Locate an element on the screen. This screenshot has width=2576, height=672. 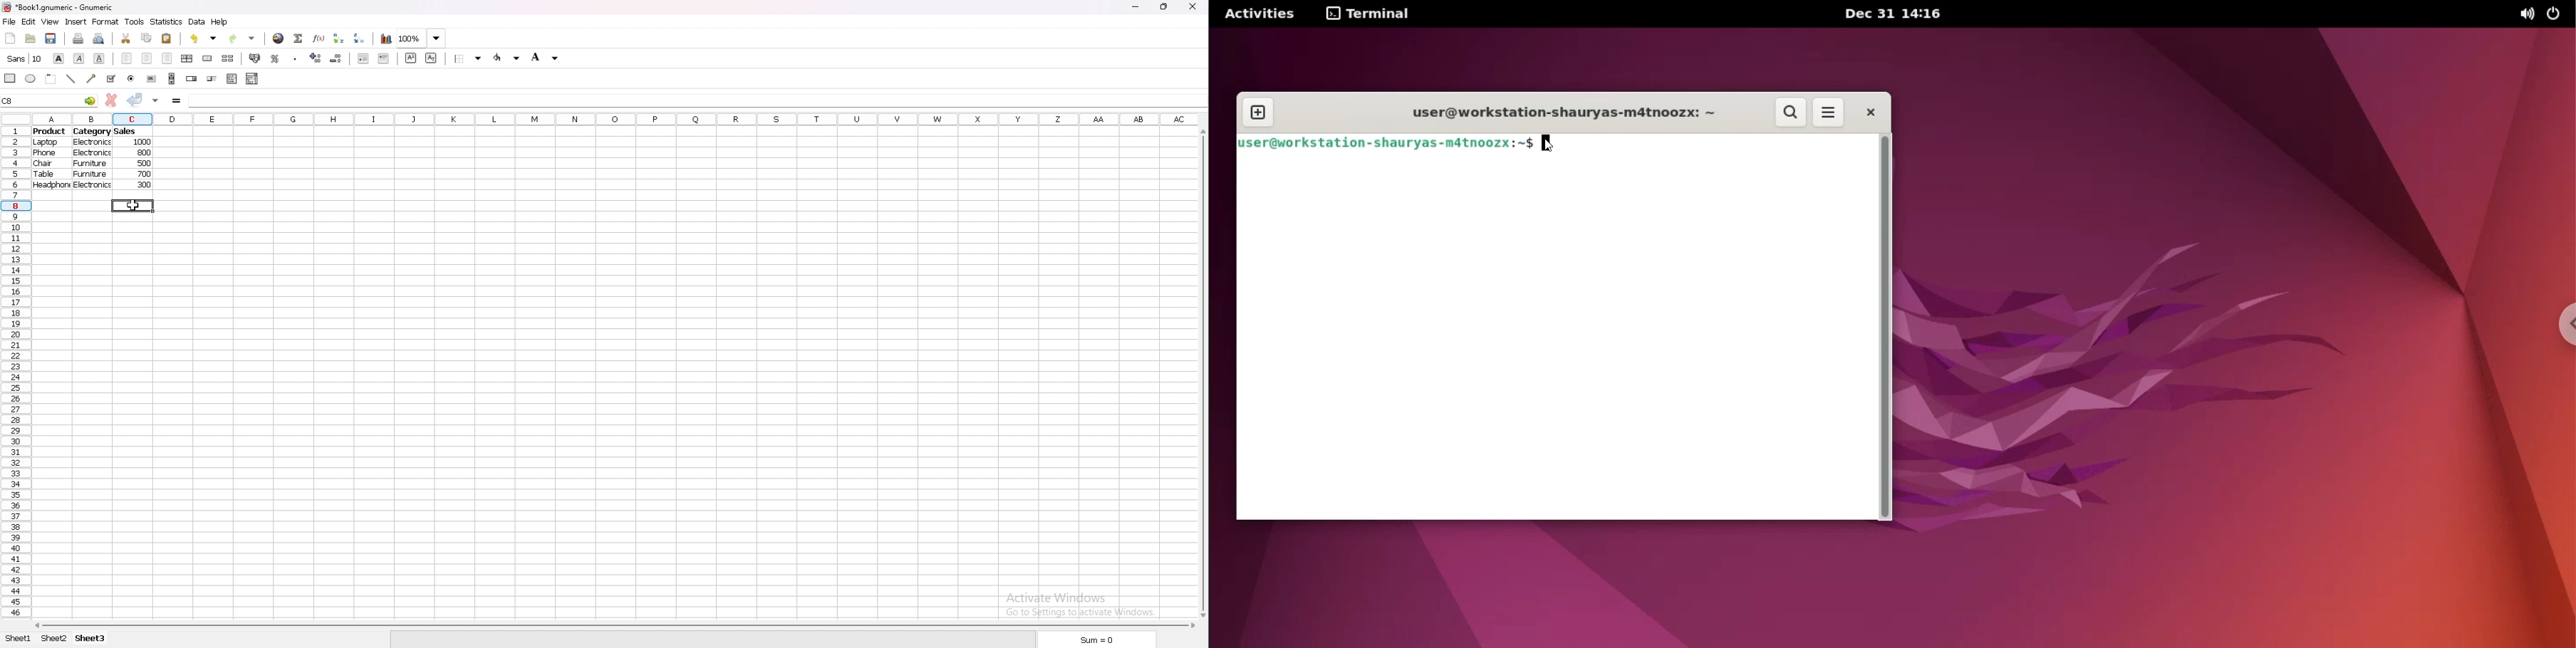
increase decimal is located at coordinates (316, 59).